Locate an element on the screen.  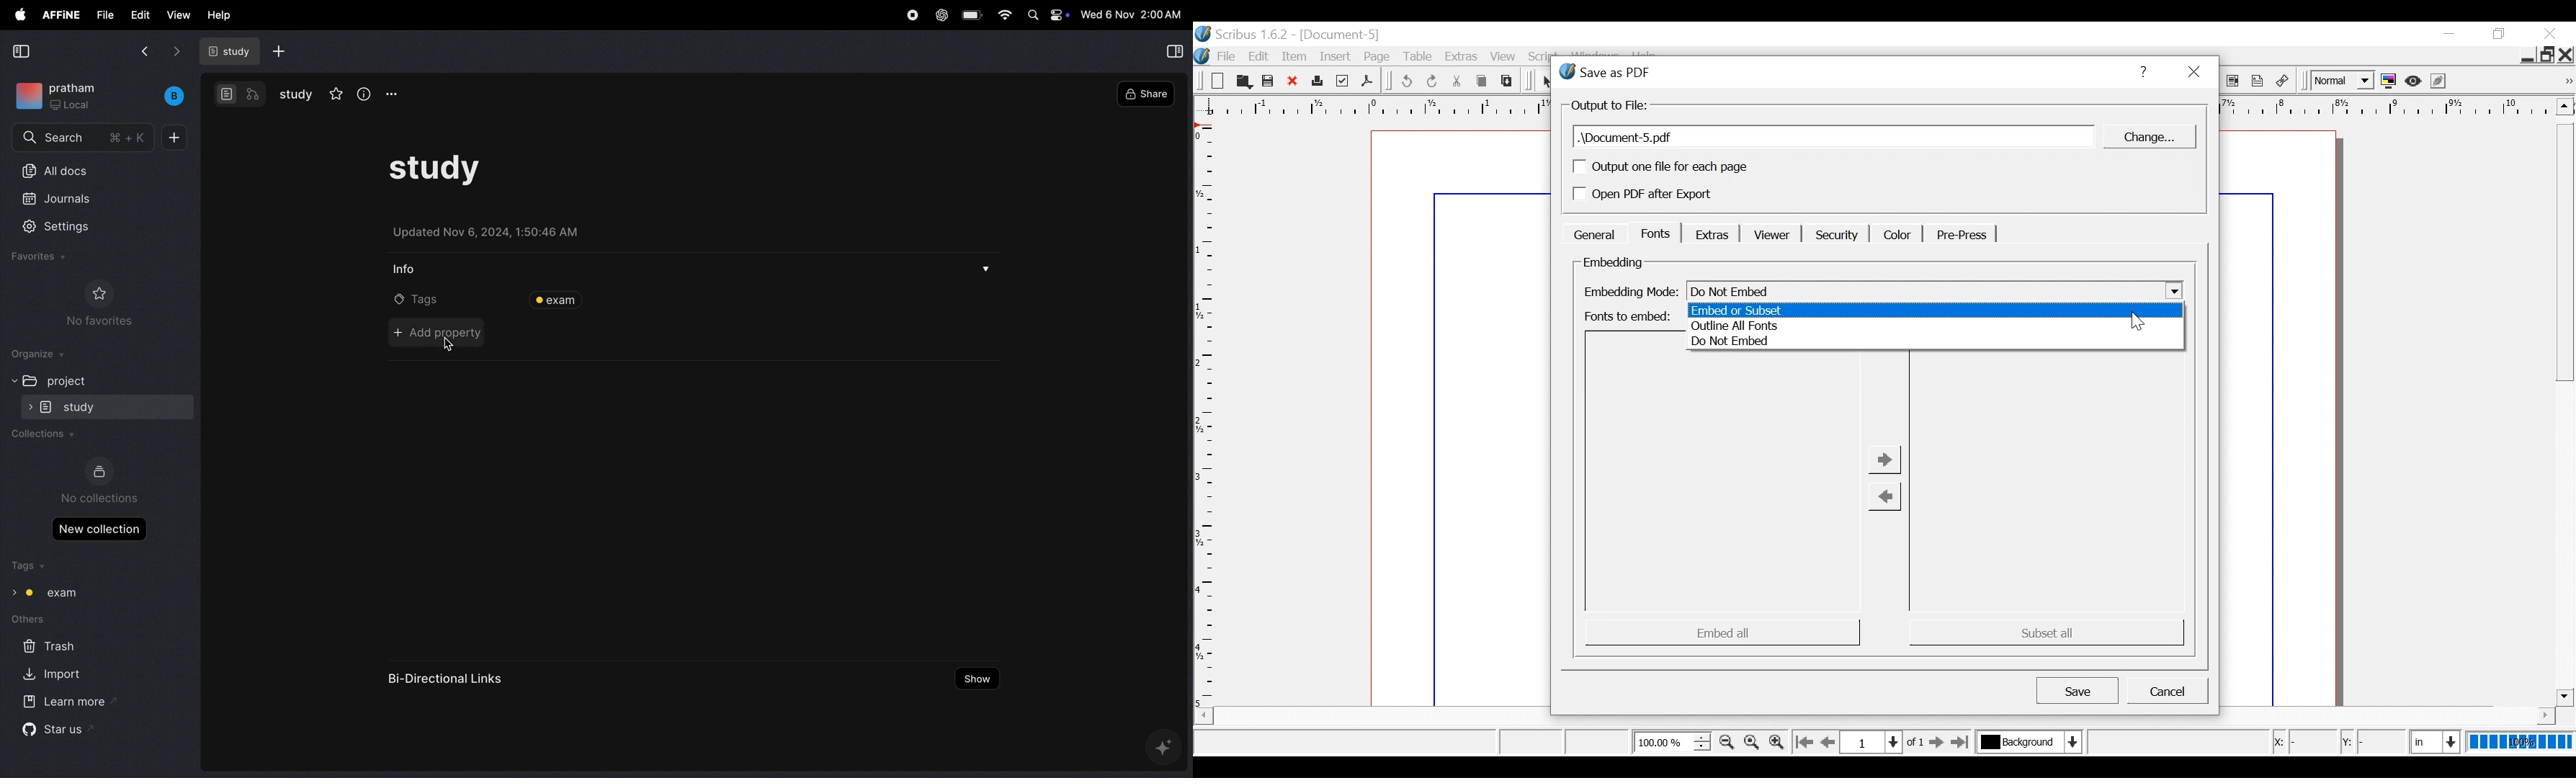
View is located at coordinates (1503, 58).